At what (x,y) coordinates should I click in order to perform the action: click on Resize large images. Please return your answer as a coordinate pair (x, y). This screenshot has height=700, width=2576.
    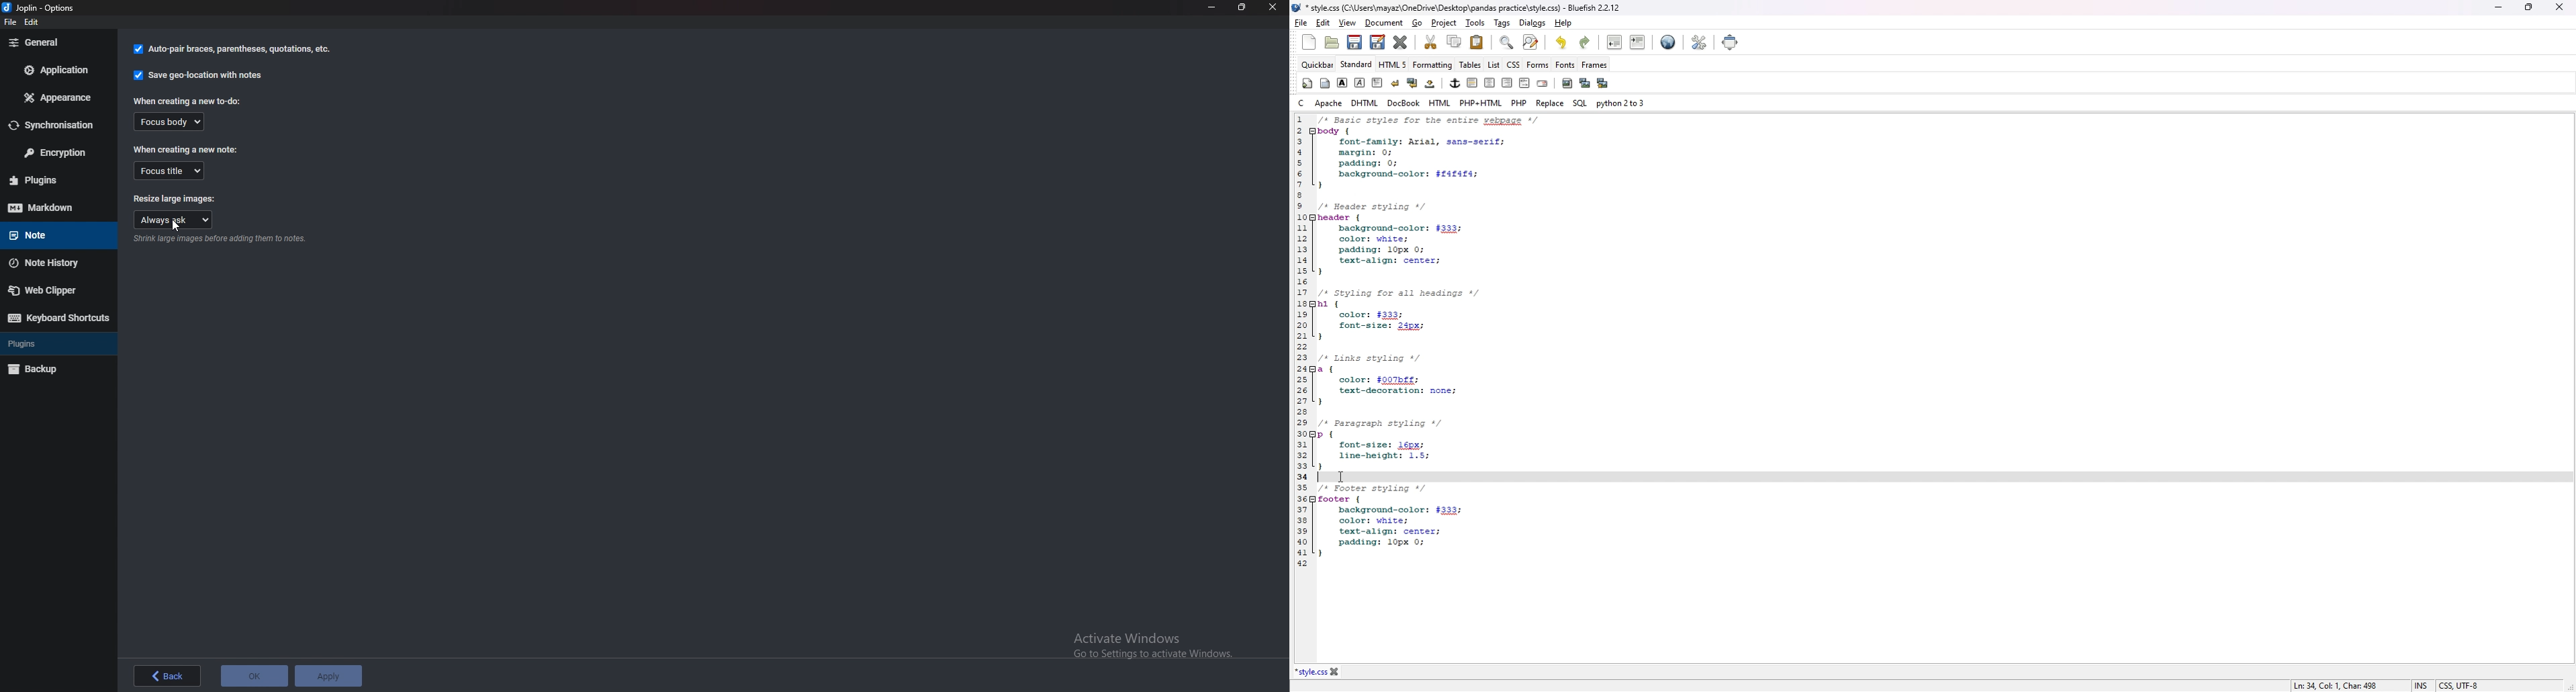
    Looking at the image, I should click on (175, 200).